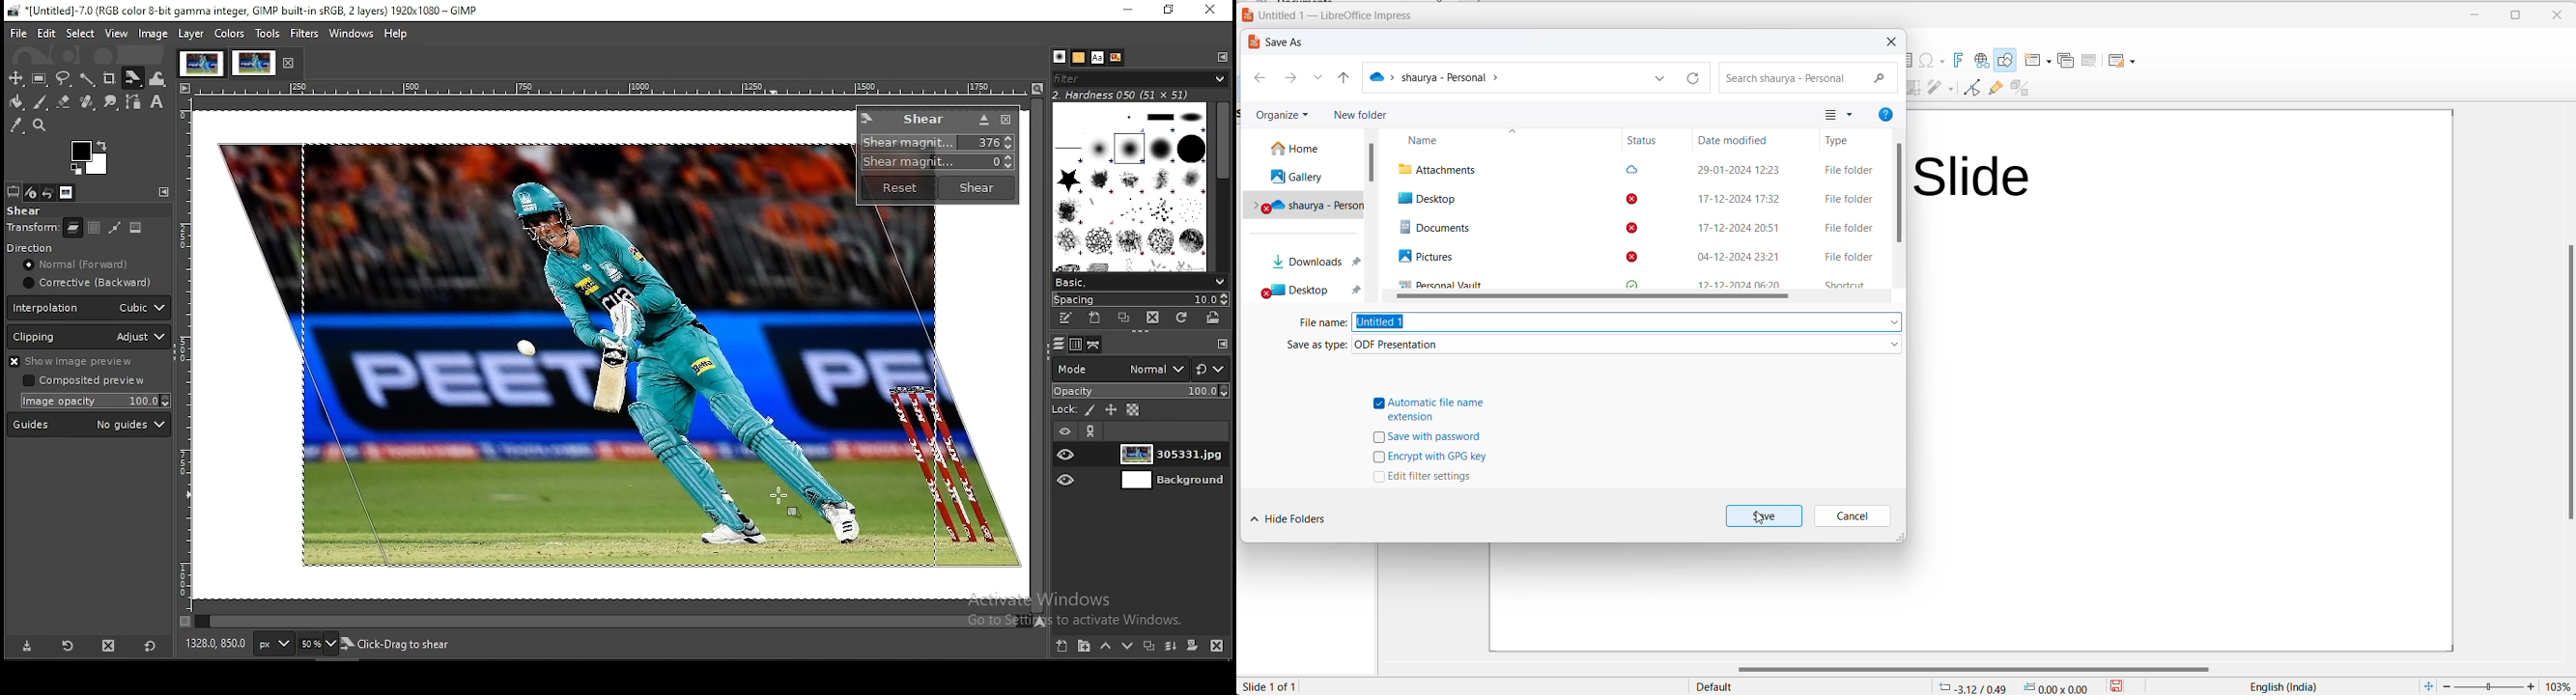 The width and height of the screenshot is (2576, 700). What do you see at coordinates (1062, 647) in the screenshot?
I see `new layer` at bounding box center [1062, 647].